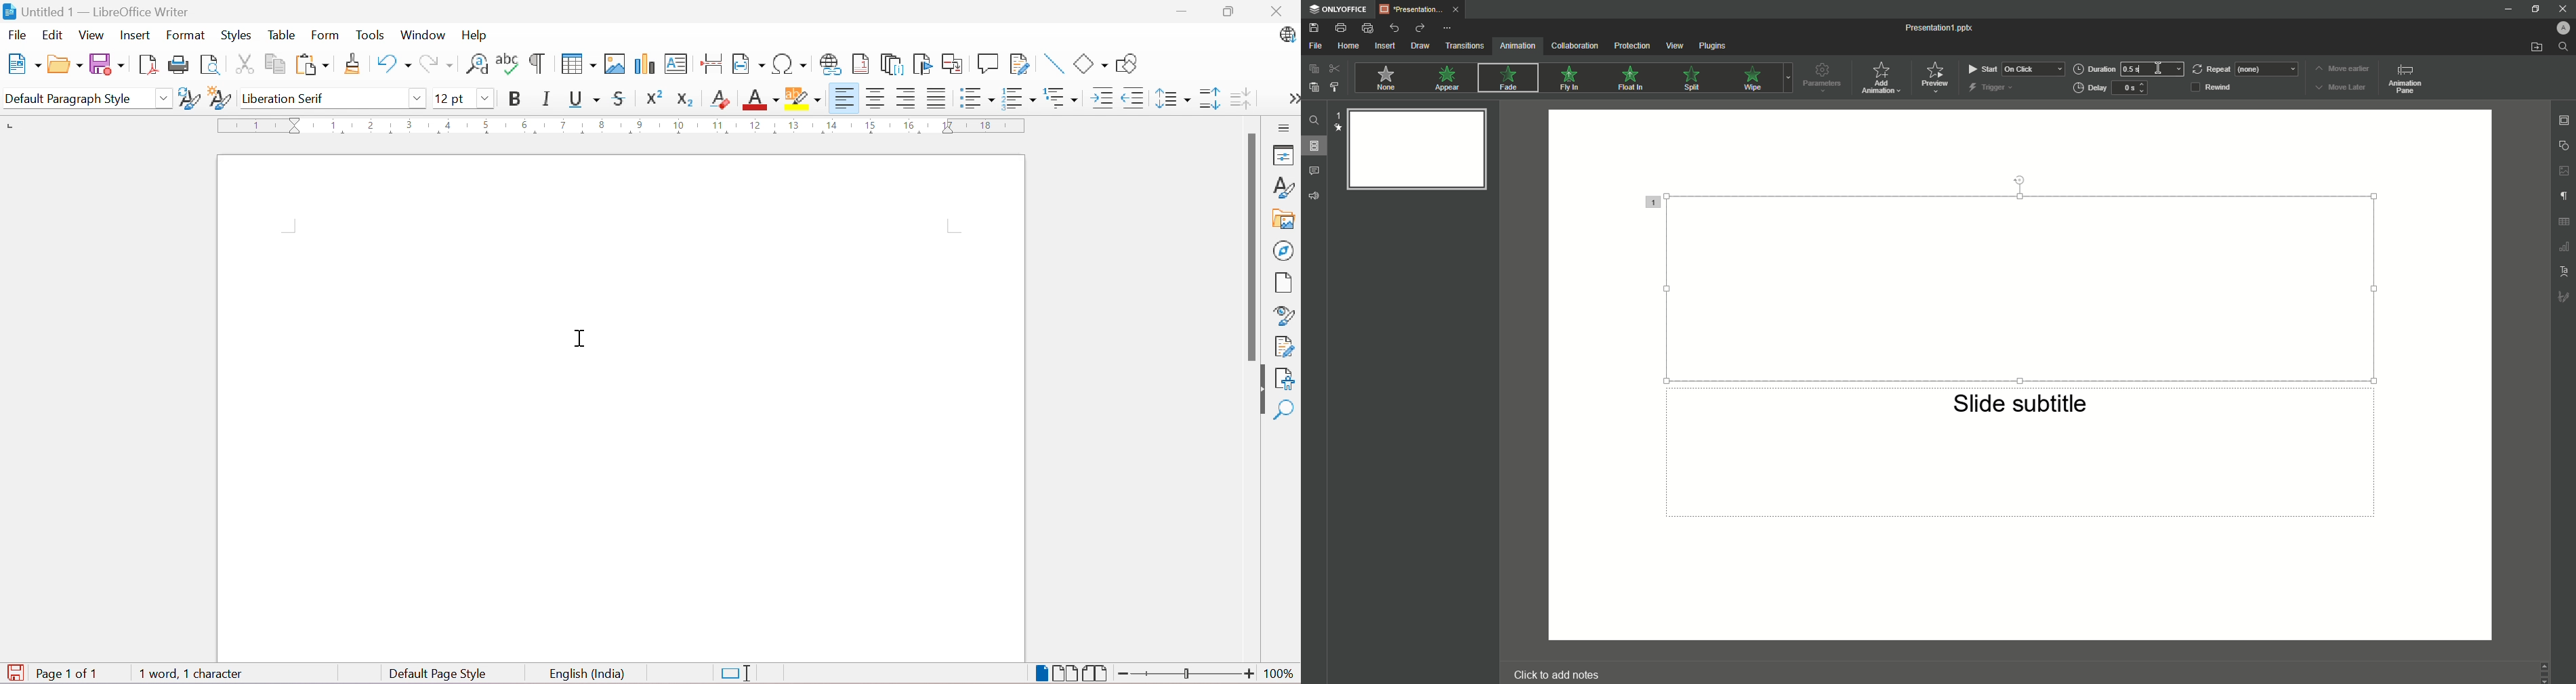  Describe the element at coordinates (1315, 145) in the screenshot. I see `Slides` at that location.